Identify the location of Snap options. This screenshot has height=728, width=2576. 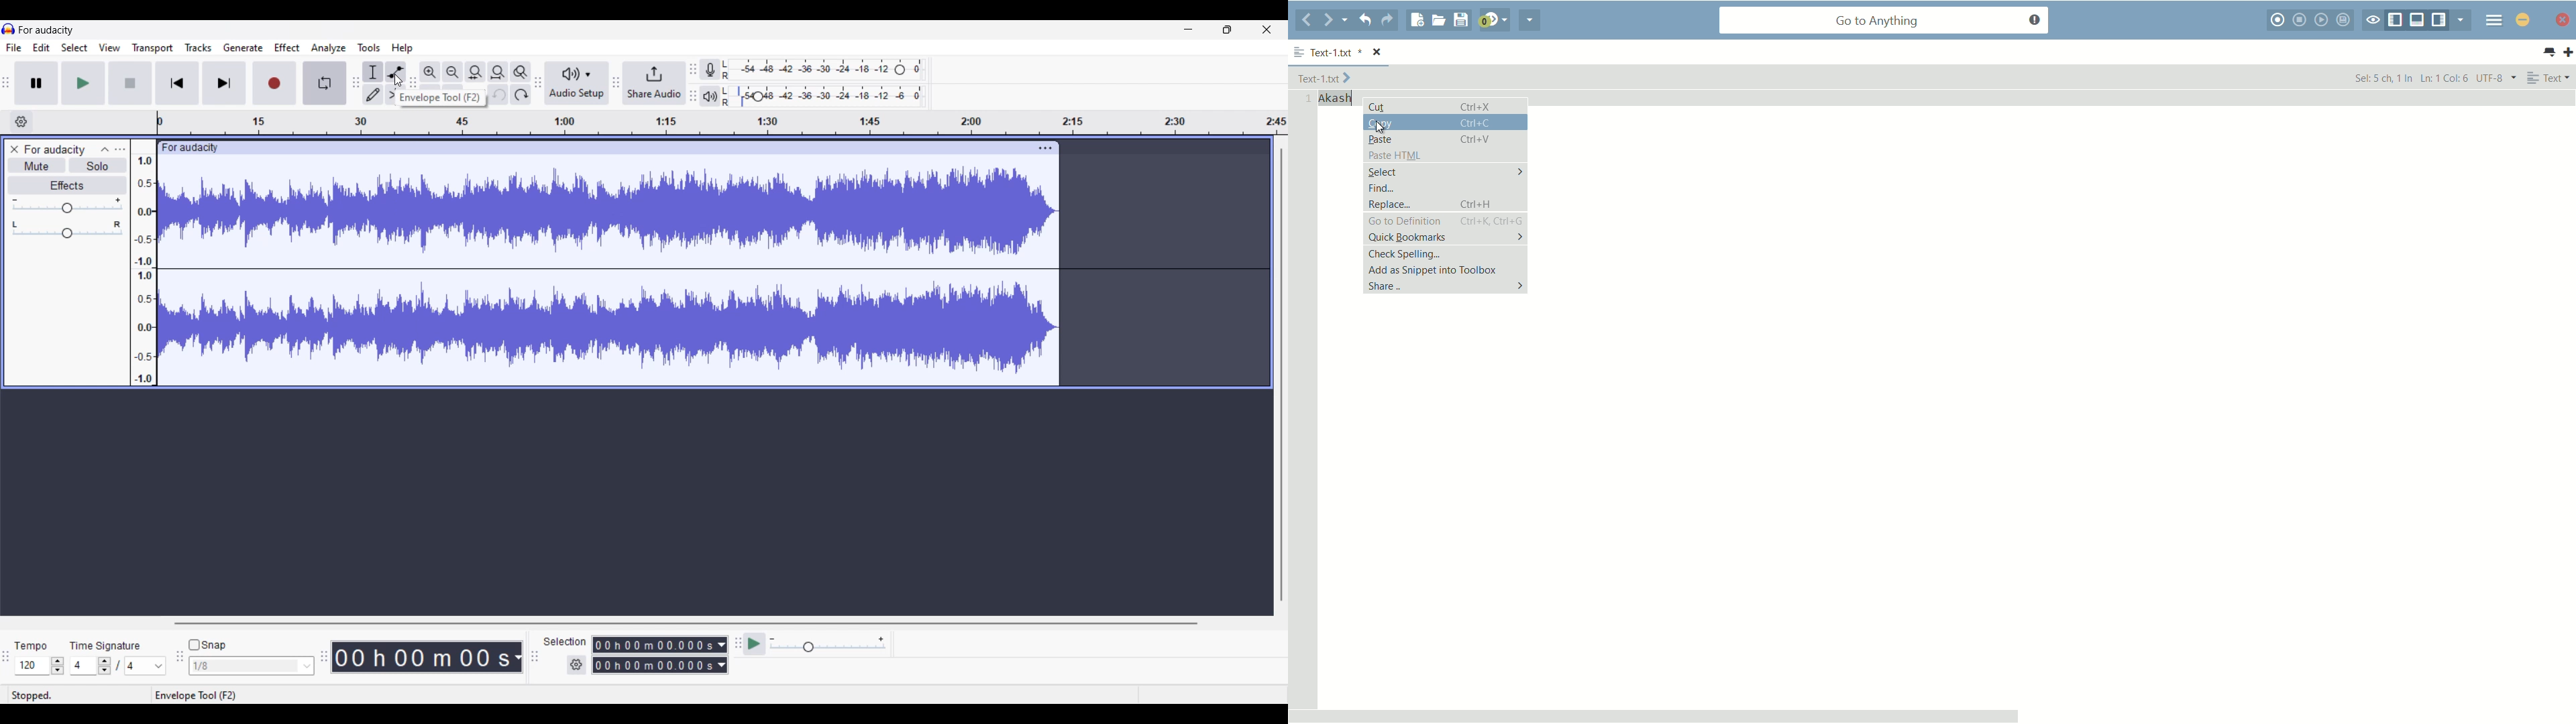
(252, 666).